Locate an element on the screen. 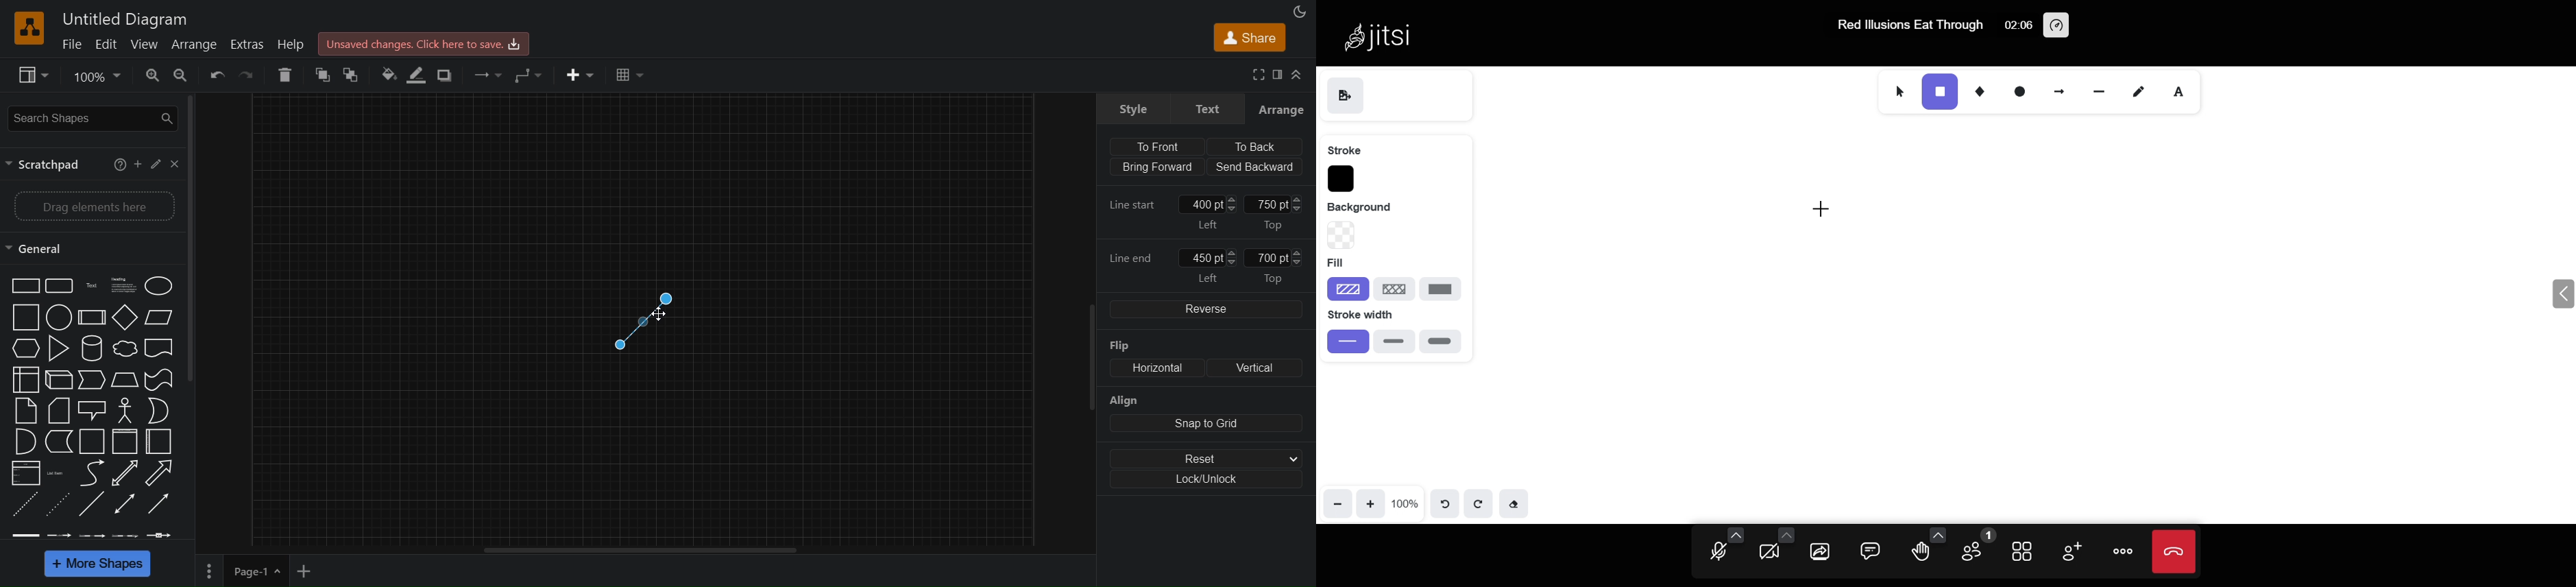 The height and width of the screenshot is (588, 2576). Process is located at coordinates (90, 317).